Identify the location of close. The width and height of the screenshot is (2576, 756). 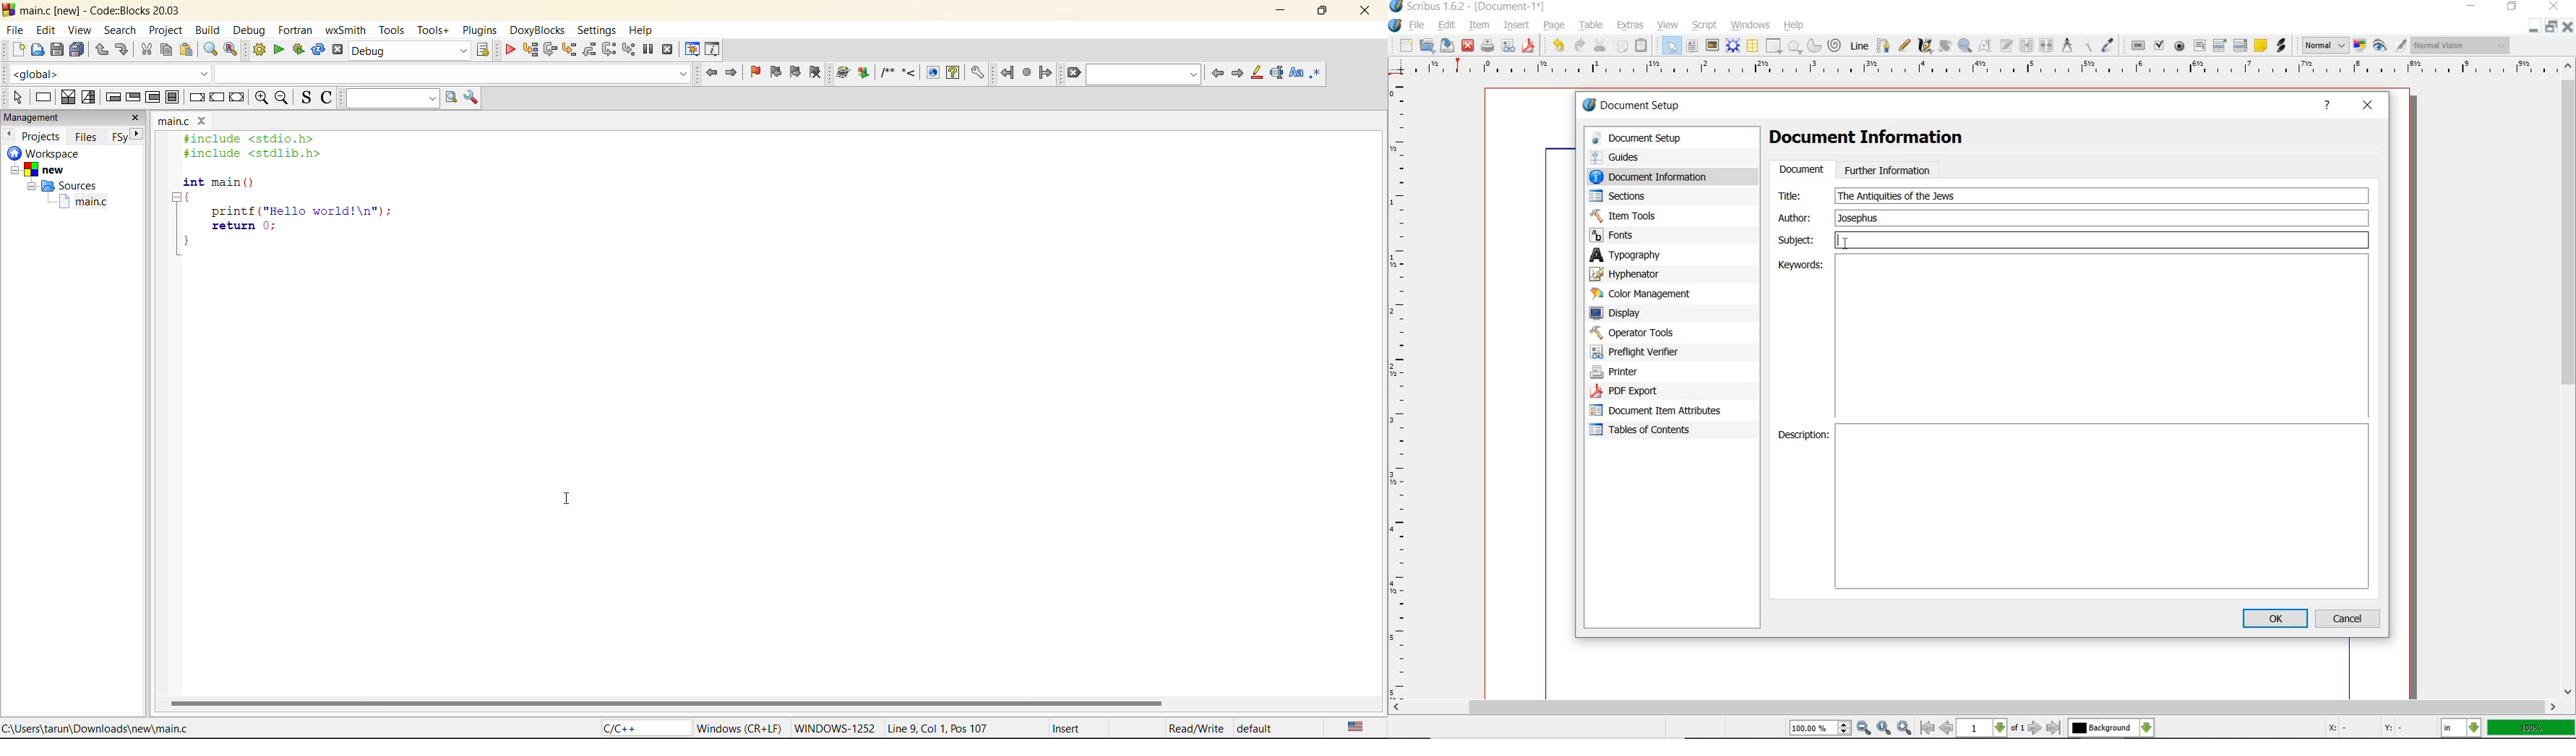
(2368, 106).